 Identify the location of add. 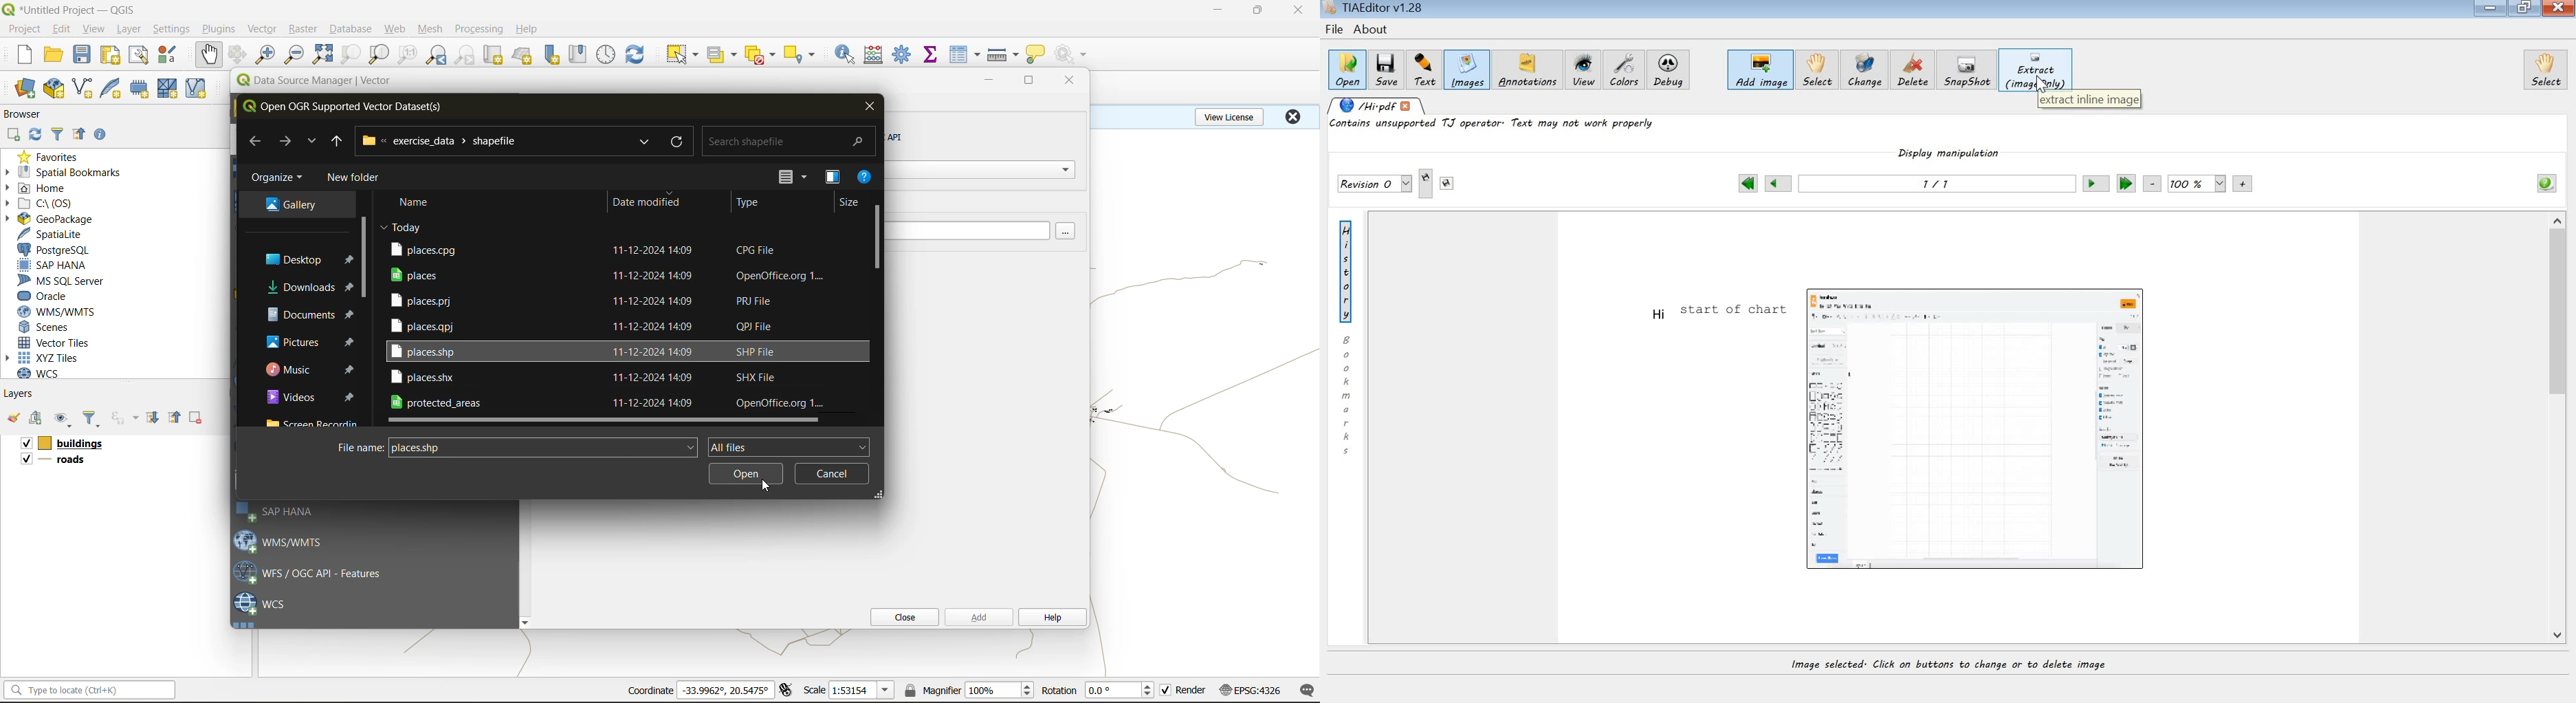
(977, 616).